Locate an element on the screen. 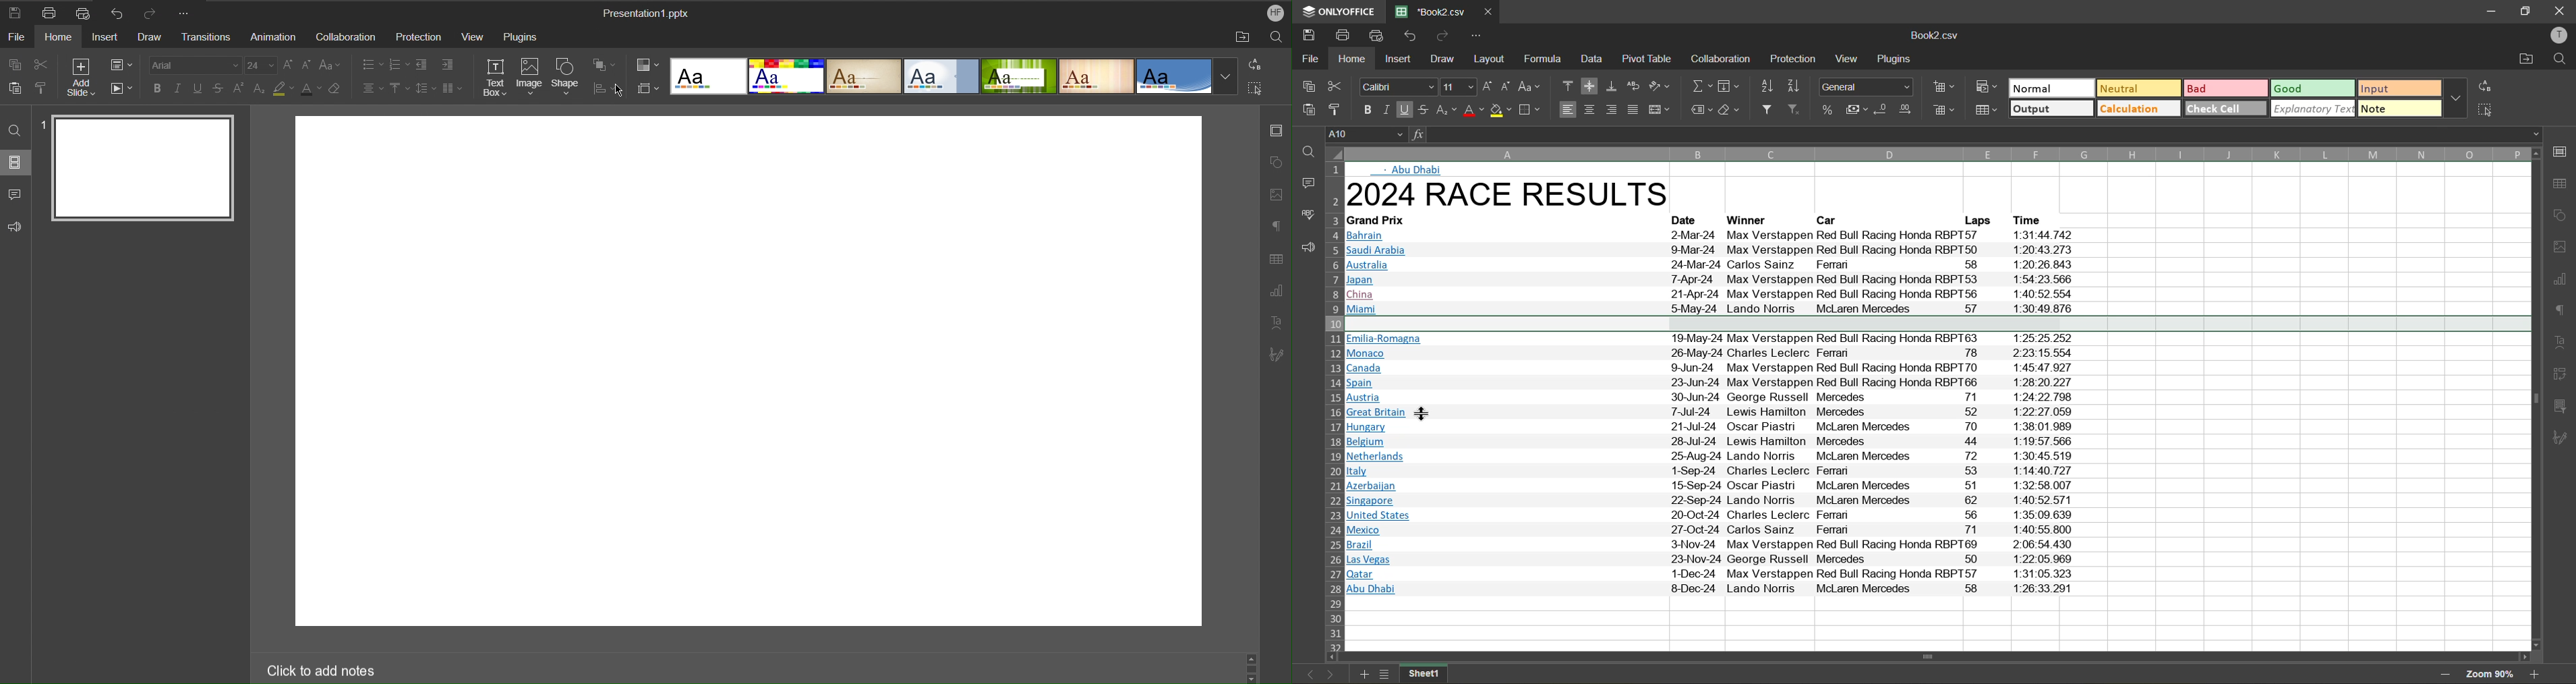 The height and width of the screenshot is (700, 2576). Animation is located at coordinates (269, 35).